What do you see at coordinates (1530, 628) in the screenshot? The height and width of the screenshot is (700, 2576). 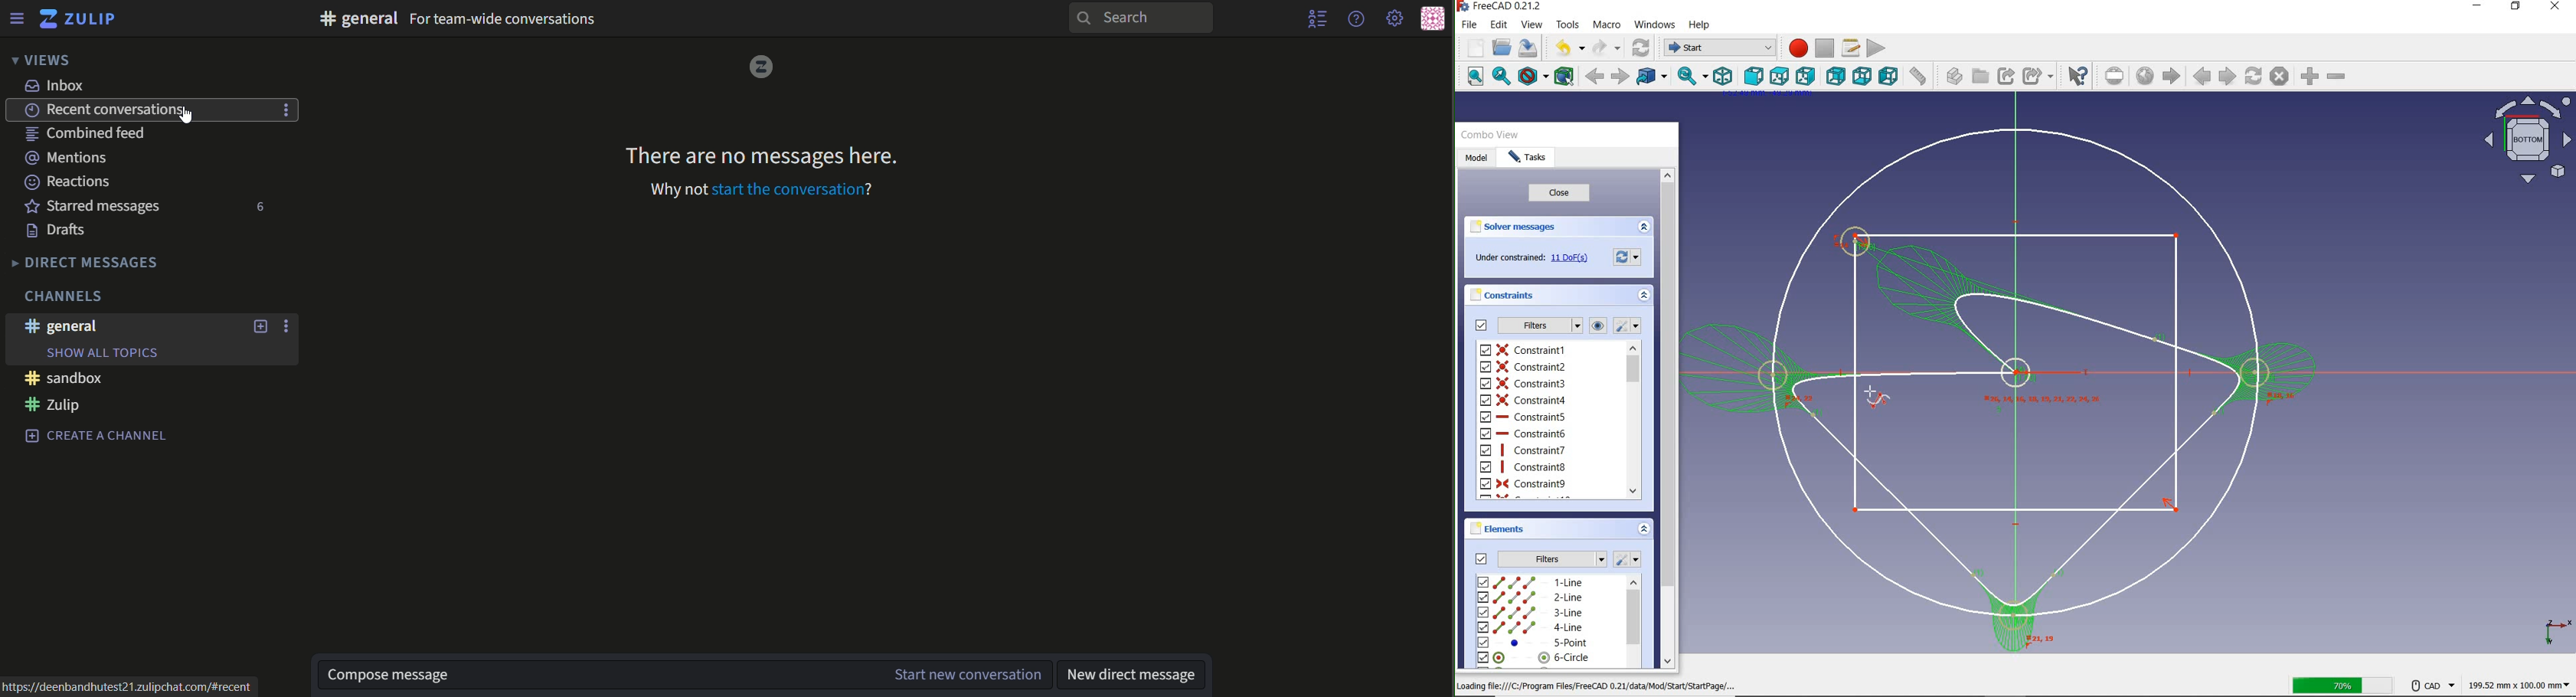 I see `4-line` at bounding box center [1530, 628].